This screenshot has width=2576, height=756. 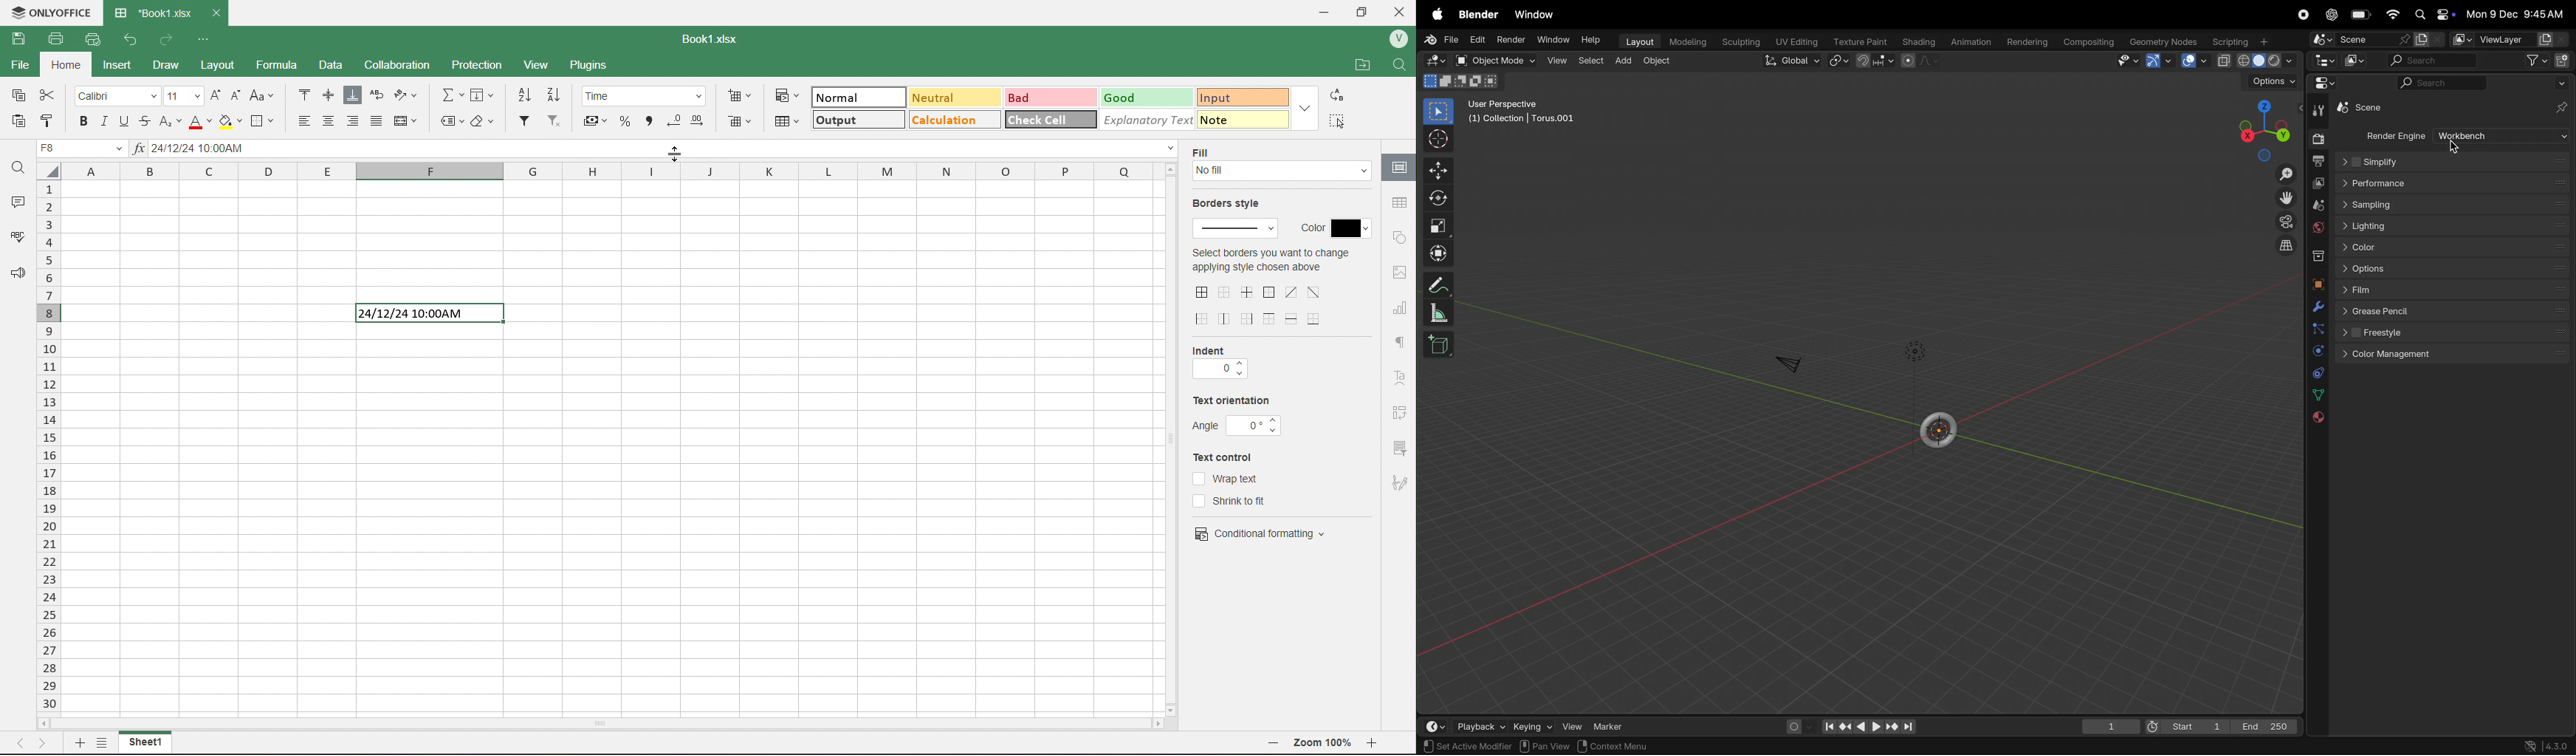 What do you see at coordinates (2165, 41) in the screenshot?
I see `Geomtery notes` at bounding box center [2165, 41].